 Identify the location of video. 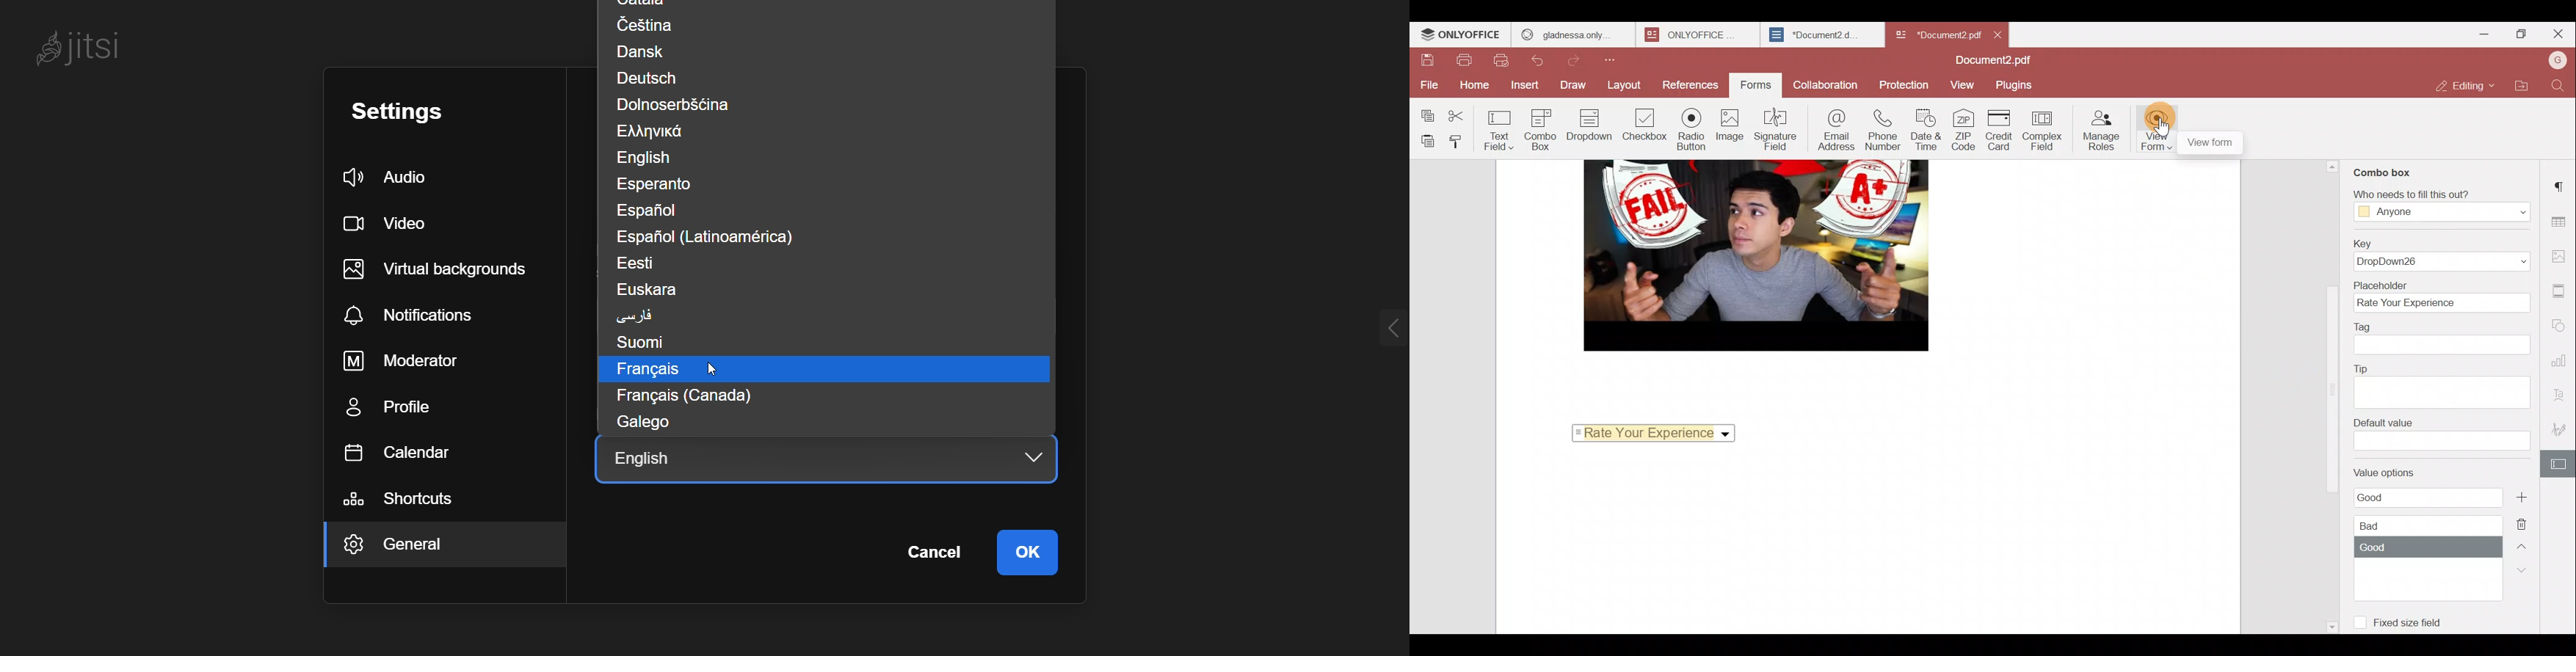
(391, 224).